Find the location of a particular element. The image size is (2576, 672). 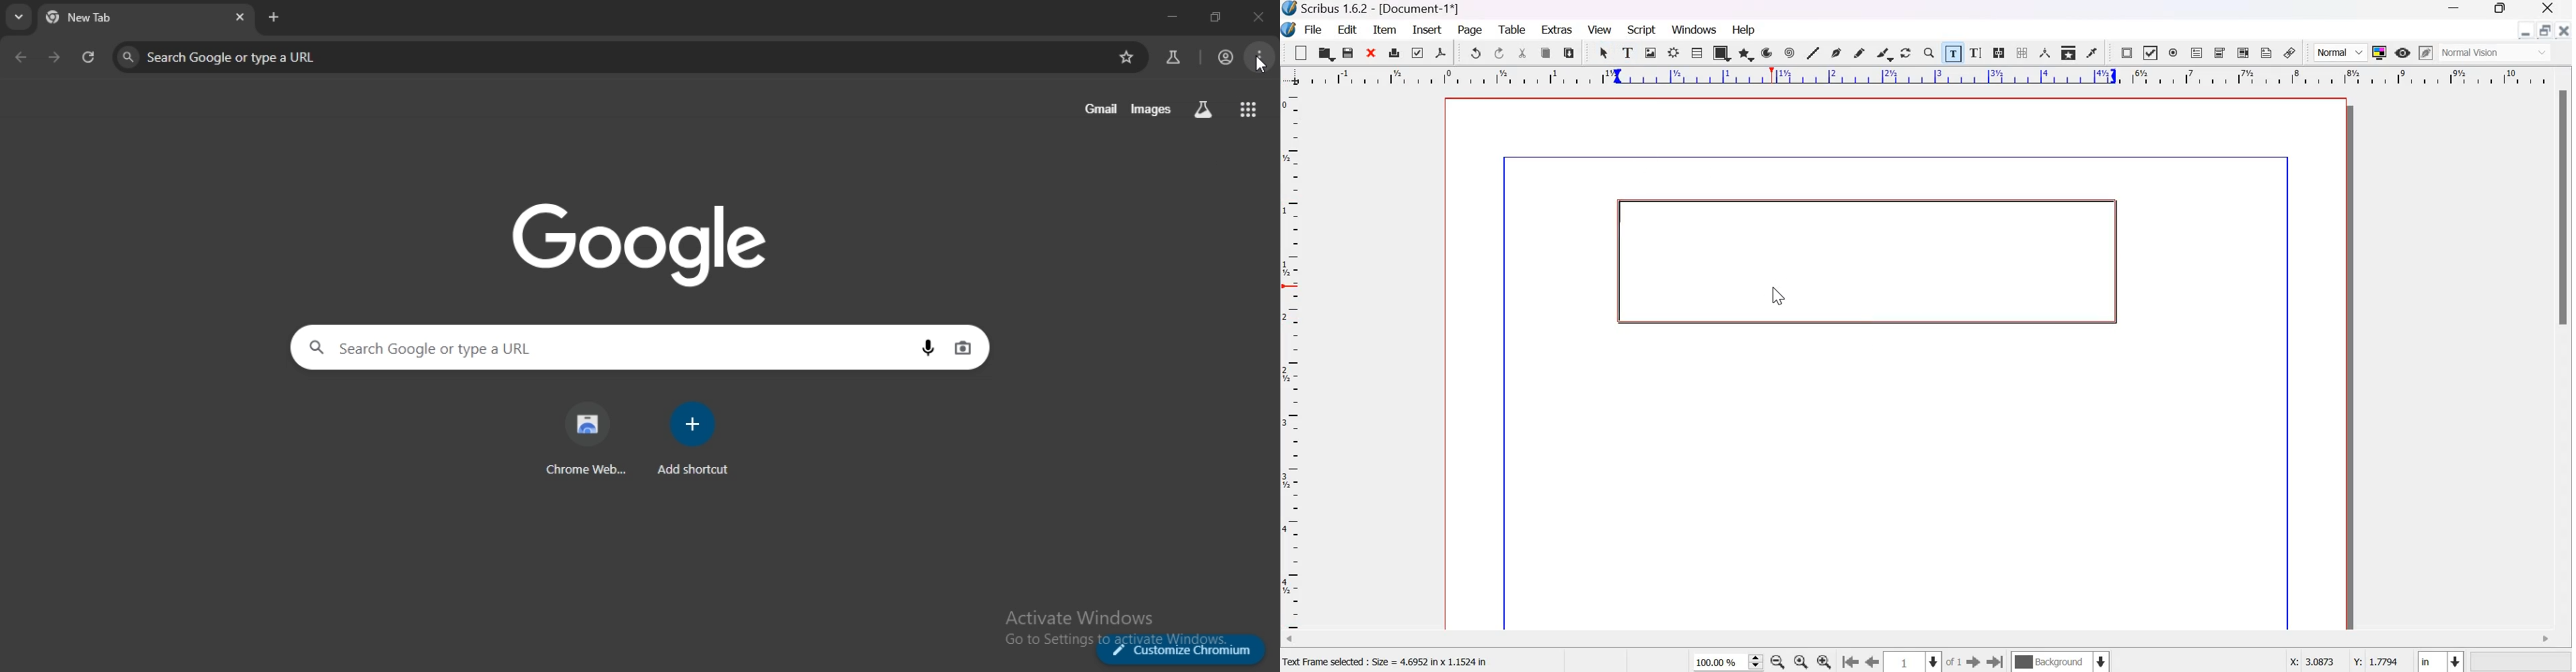

images is located at coordinates (1151, 109).